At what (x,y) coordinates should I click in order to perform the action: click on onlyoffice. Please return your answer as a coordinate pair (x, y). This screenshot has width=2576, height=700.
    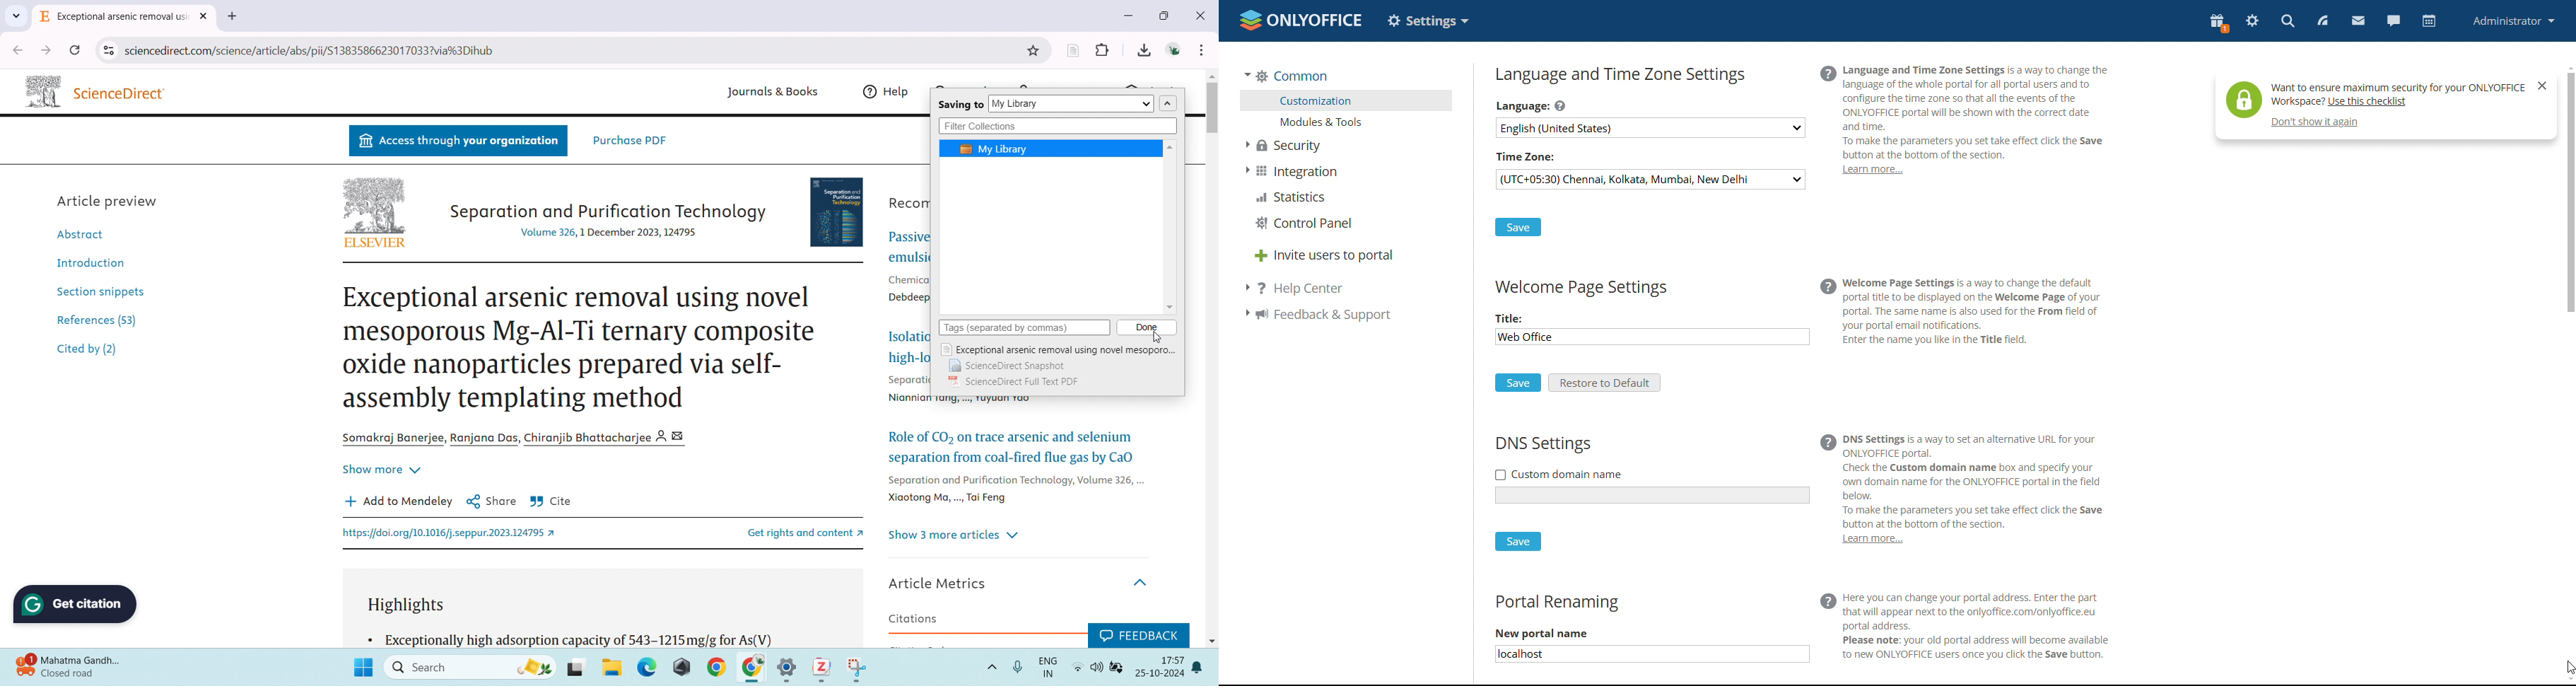
    Looking at the image, I should click on (1320, 23).